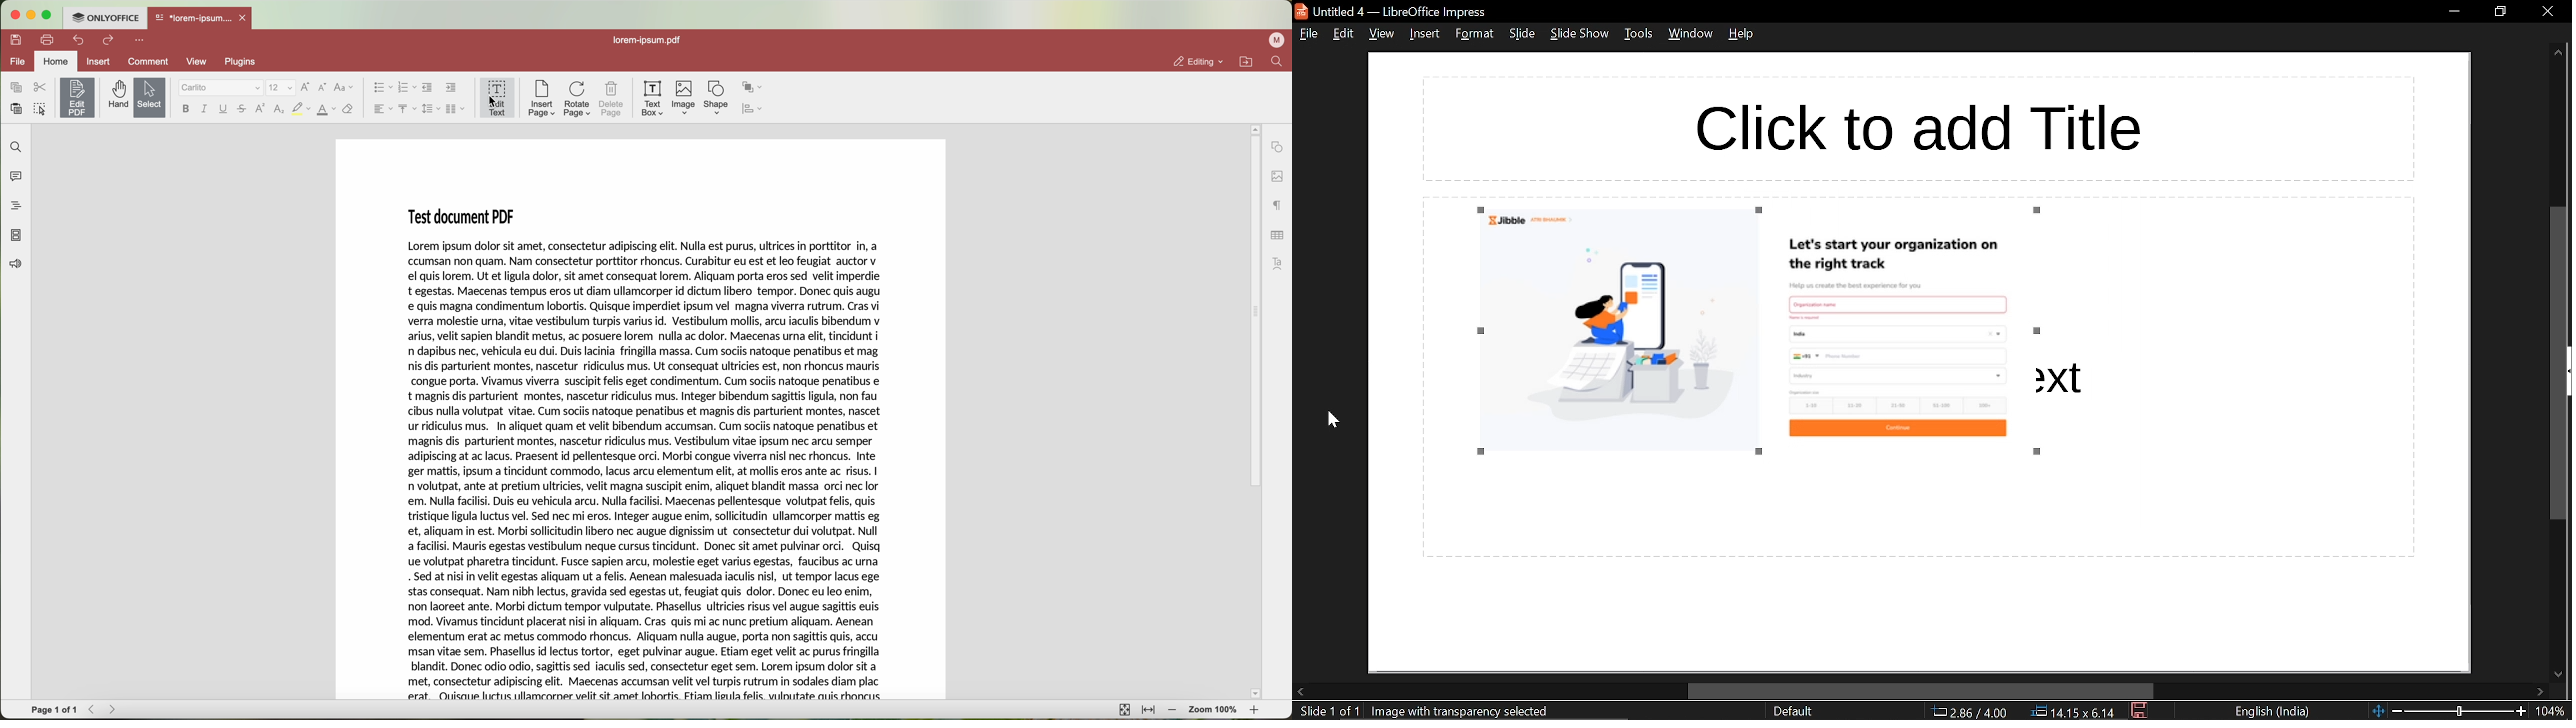 This screenshot has height=728, width=2576. I want to click on heading, so click(15, 203).